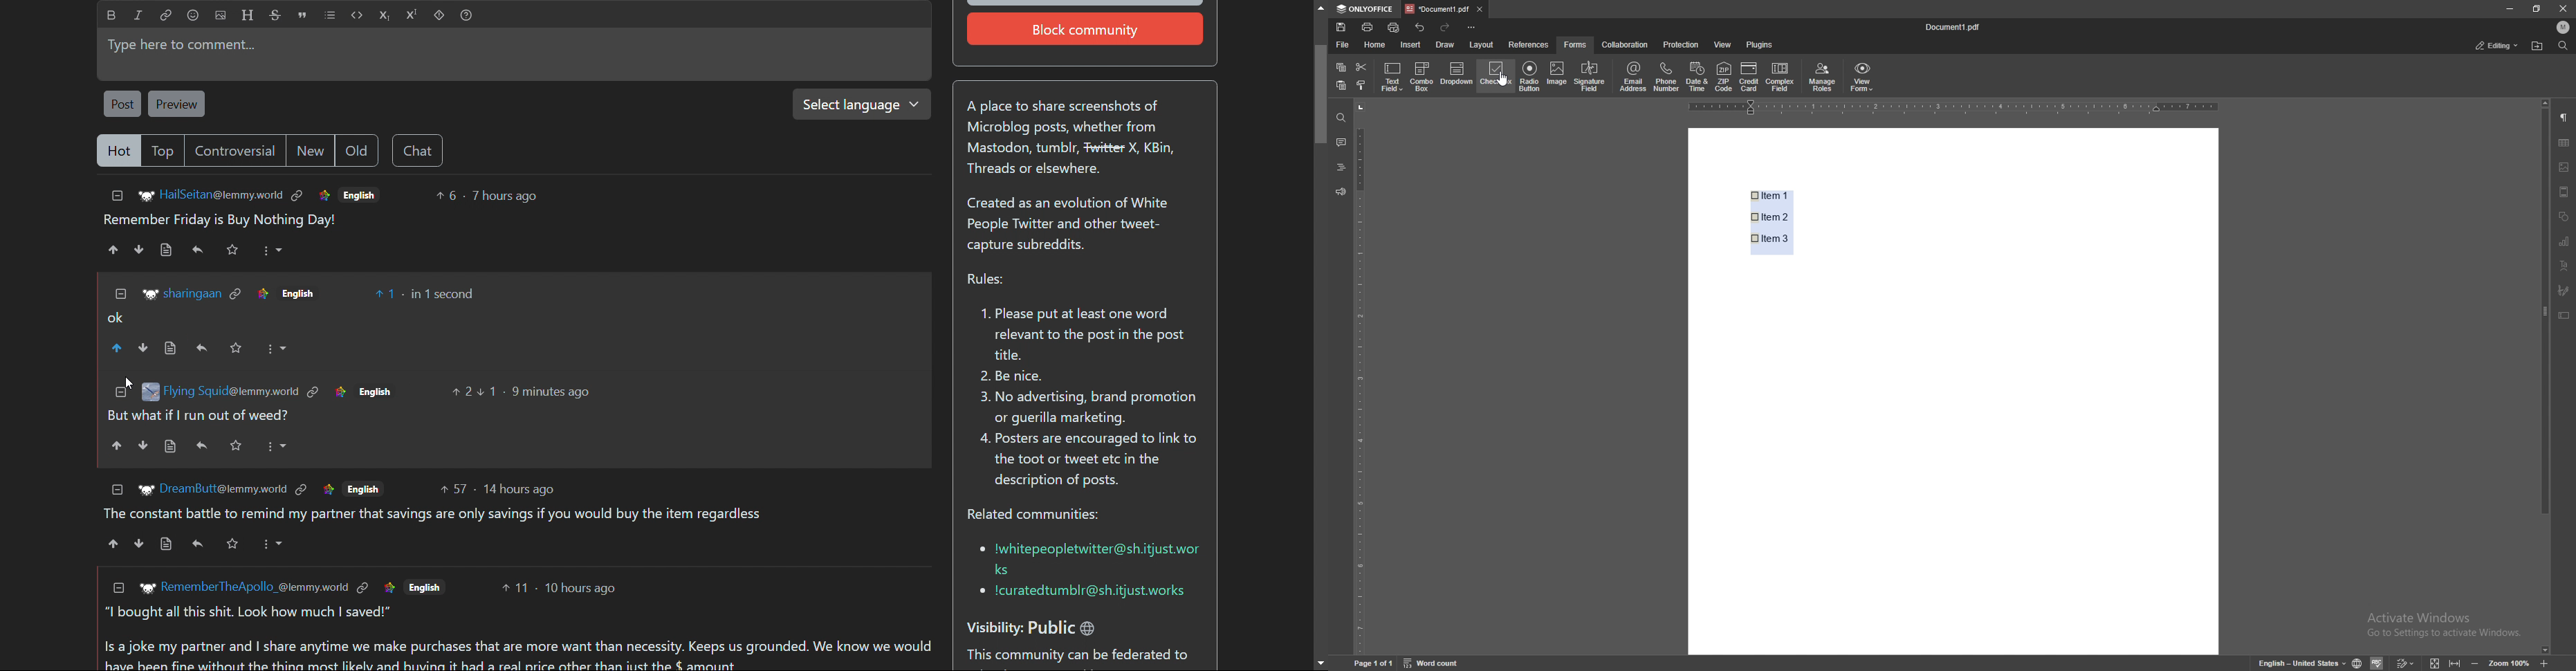 The width and height of the screenshot is (2576, 672). Describe the element at coordinates (1340, 167) in the screenshot. I see `heading` at that location.